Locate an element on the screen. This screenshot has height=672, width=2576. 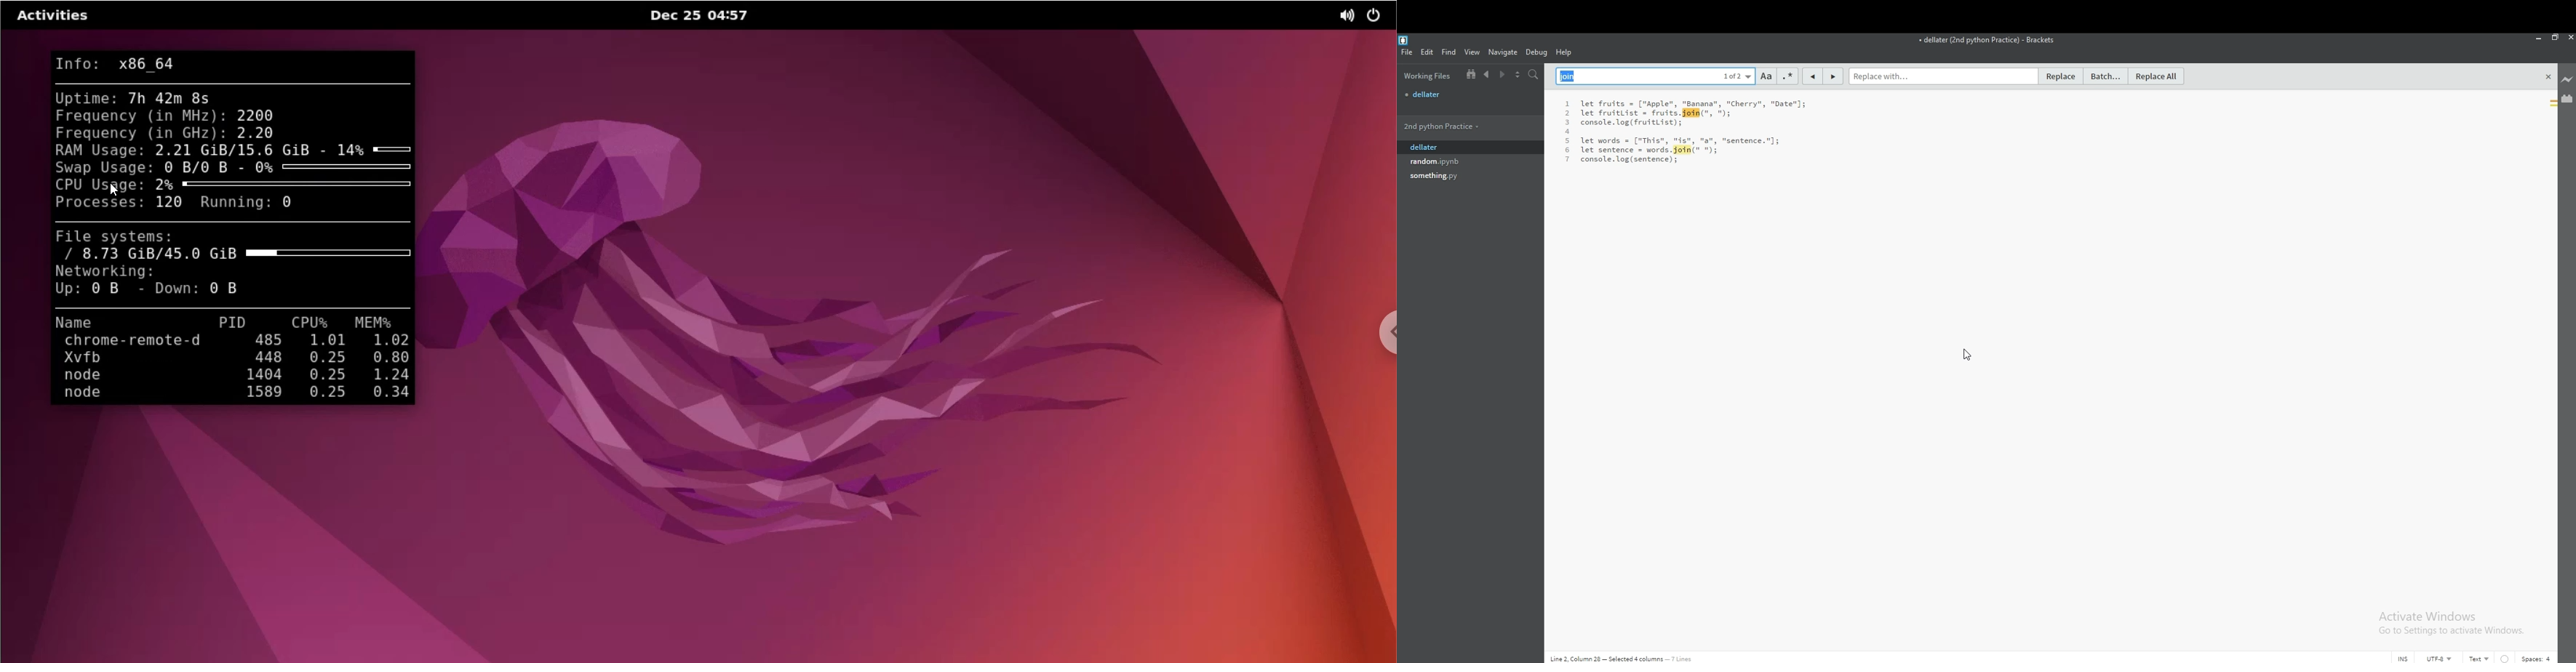
batch is located at coordinates (2107, 77).